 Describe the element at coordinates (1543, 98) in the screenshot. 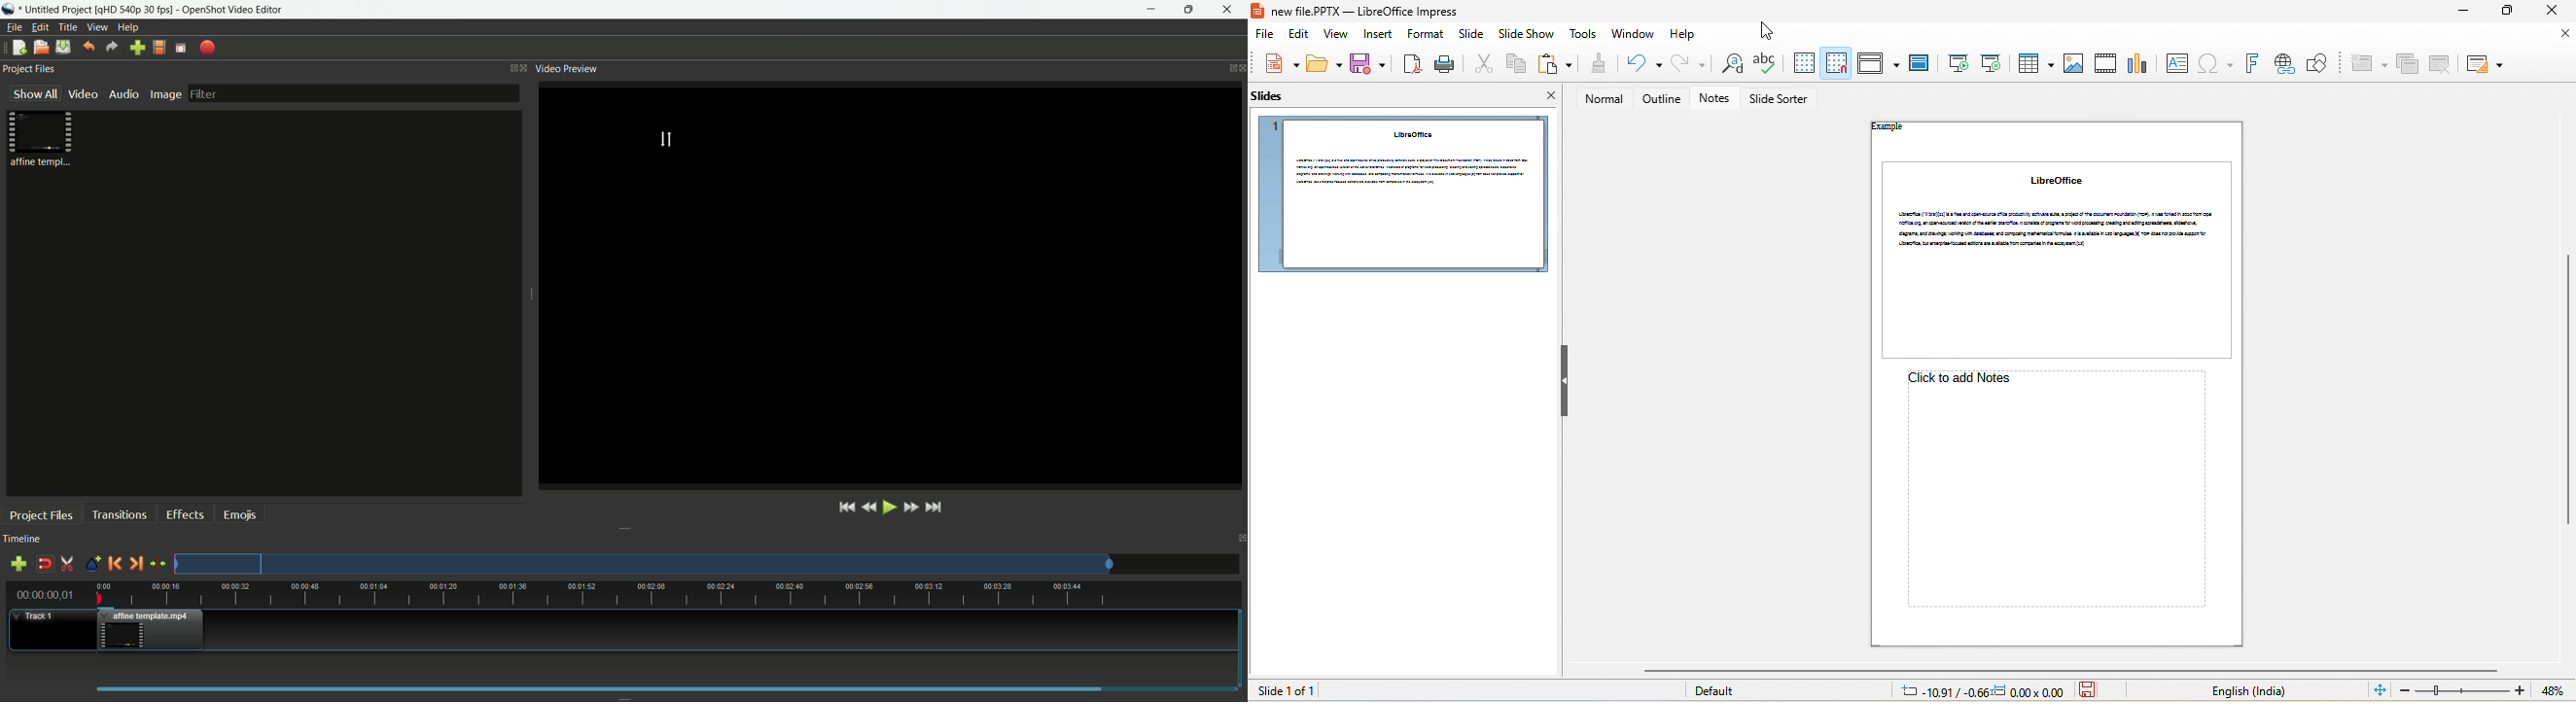

I see `close` at that location.